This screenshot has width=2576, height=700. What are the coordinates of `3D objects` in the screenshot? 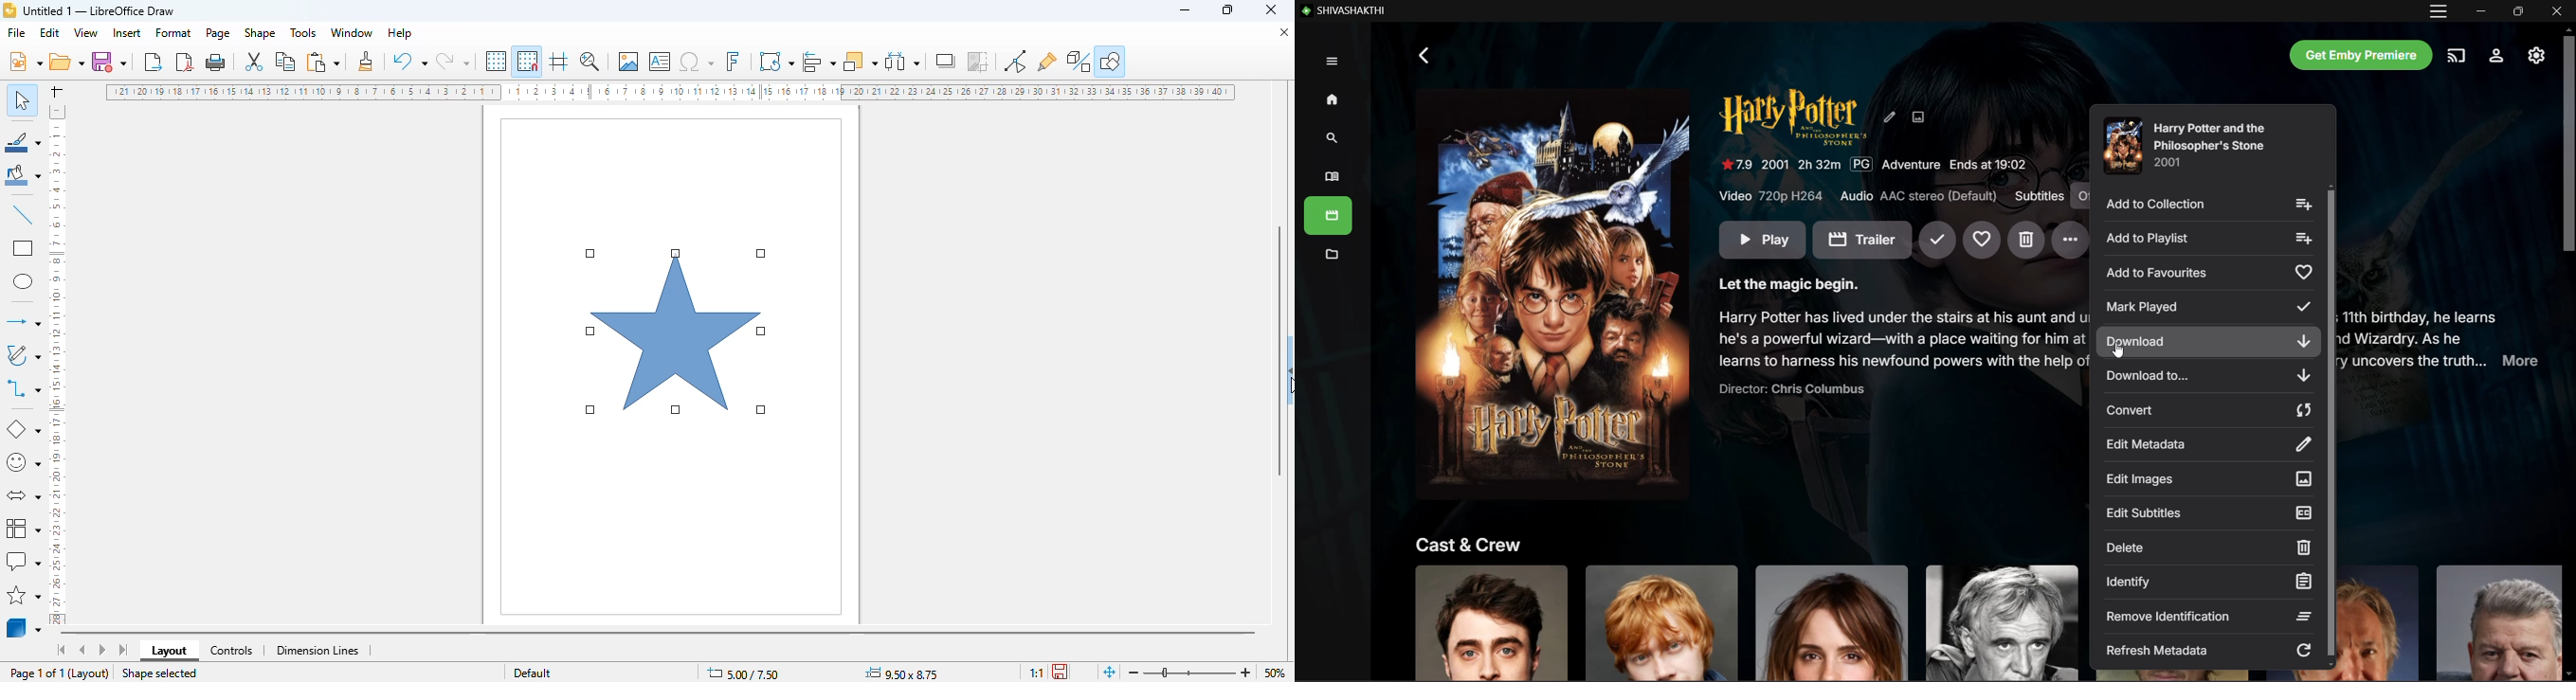 It's located at (24, 628).